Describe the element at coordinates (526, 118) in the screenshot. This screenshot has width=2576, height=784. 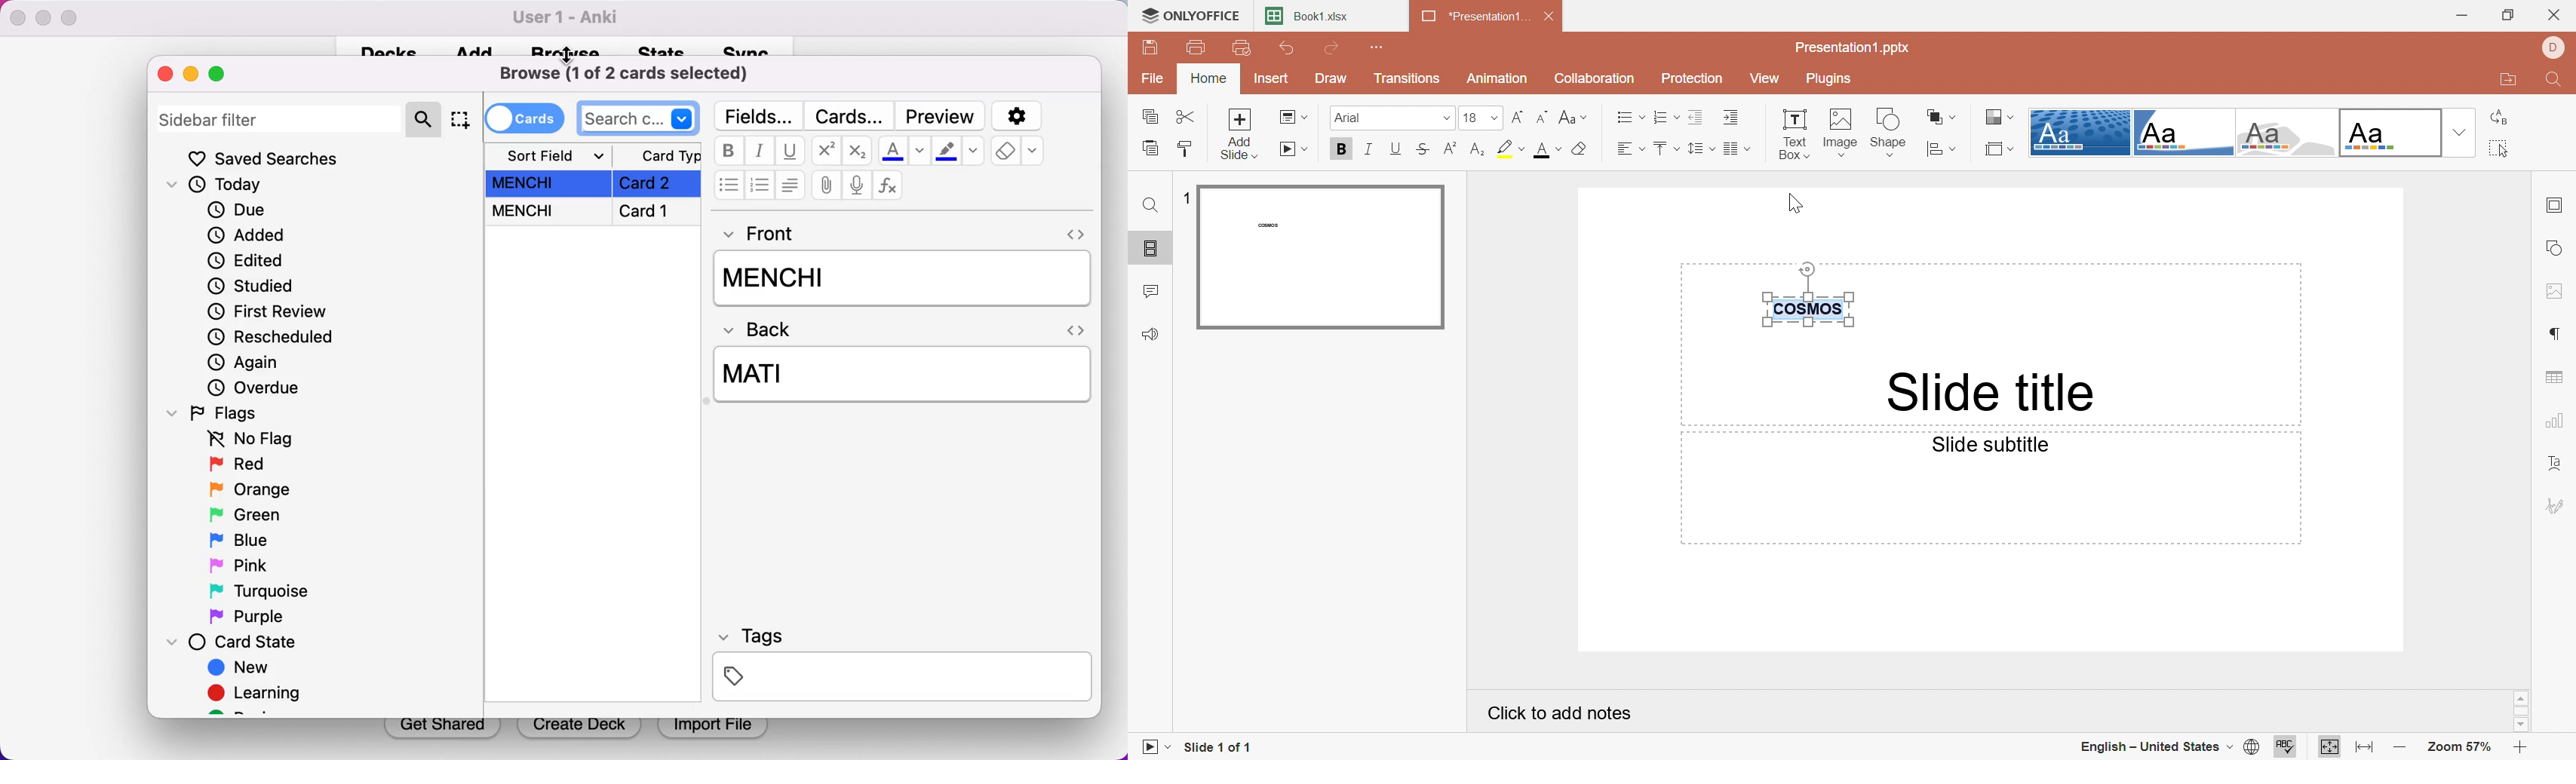
I see `cards` at that location.